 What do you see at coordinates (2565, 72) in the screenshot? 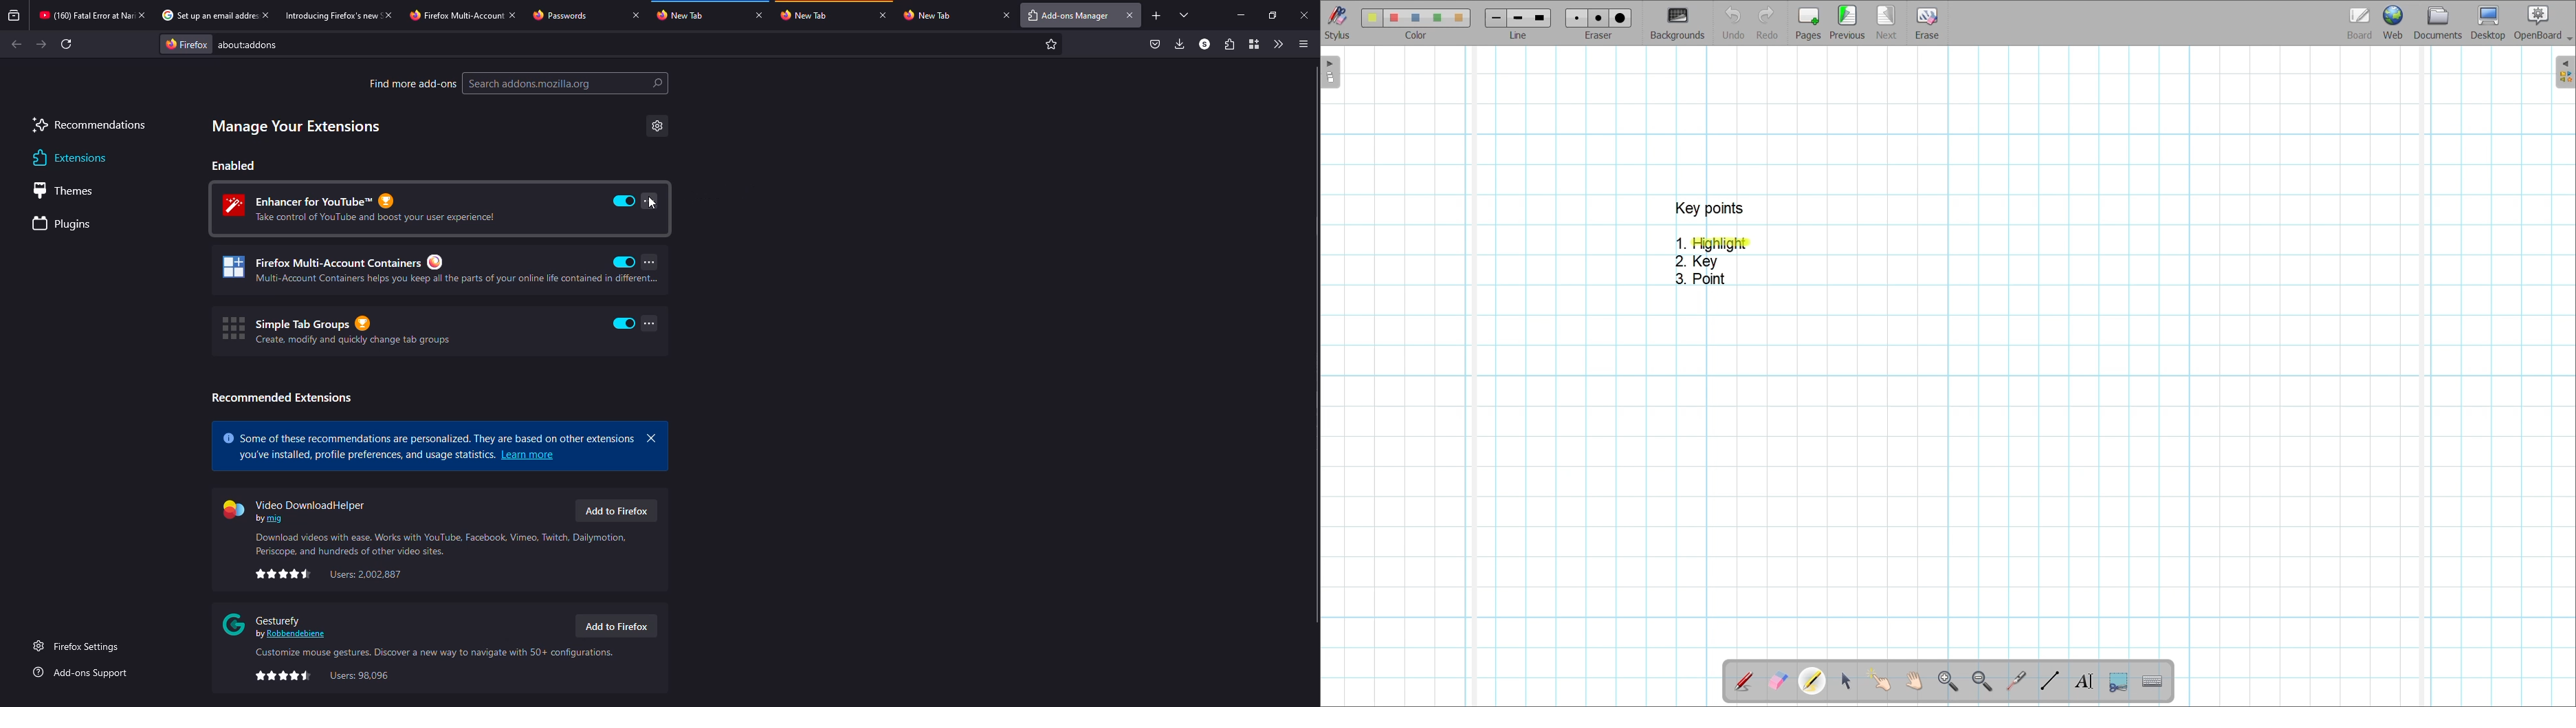
I see `Right sidebar` at bounding box center [2565, 72].